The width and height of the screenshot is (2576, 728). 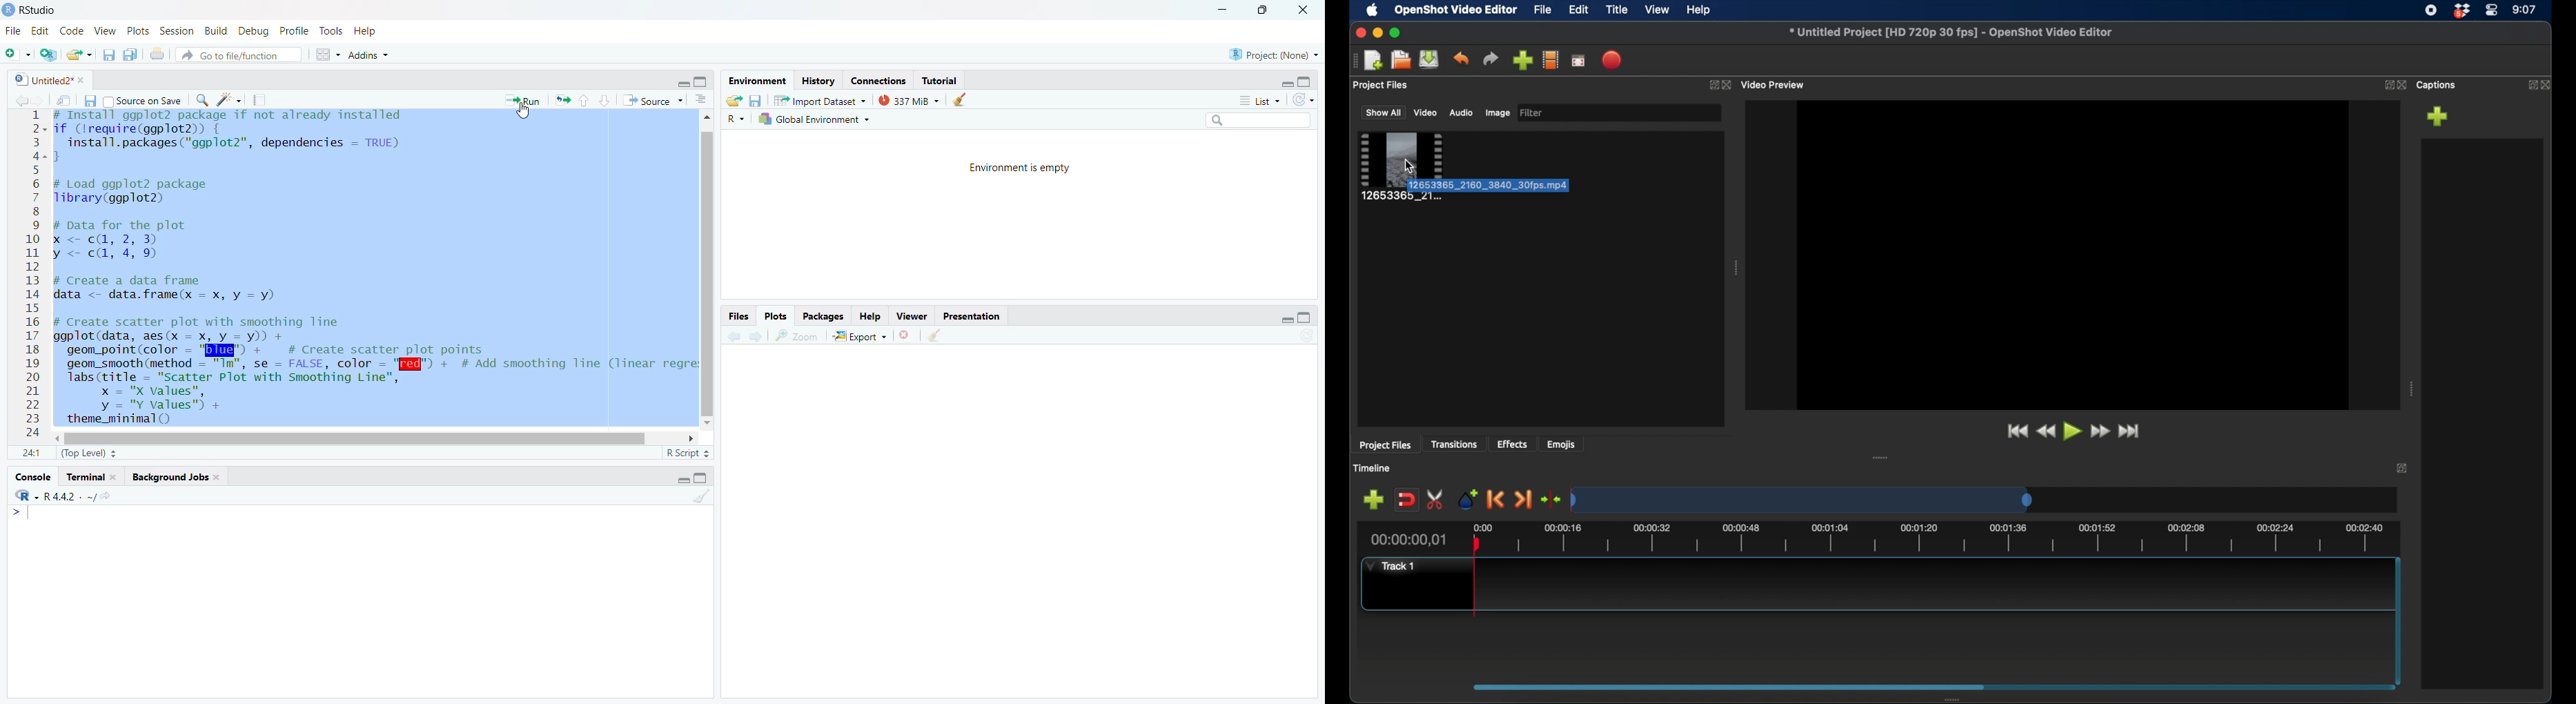 What do you see at coordinates (1562, 445) in the screenshot?
I see `emojis` at bounding box center [1562, 445].